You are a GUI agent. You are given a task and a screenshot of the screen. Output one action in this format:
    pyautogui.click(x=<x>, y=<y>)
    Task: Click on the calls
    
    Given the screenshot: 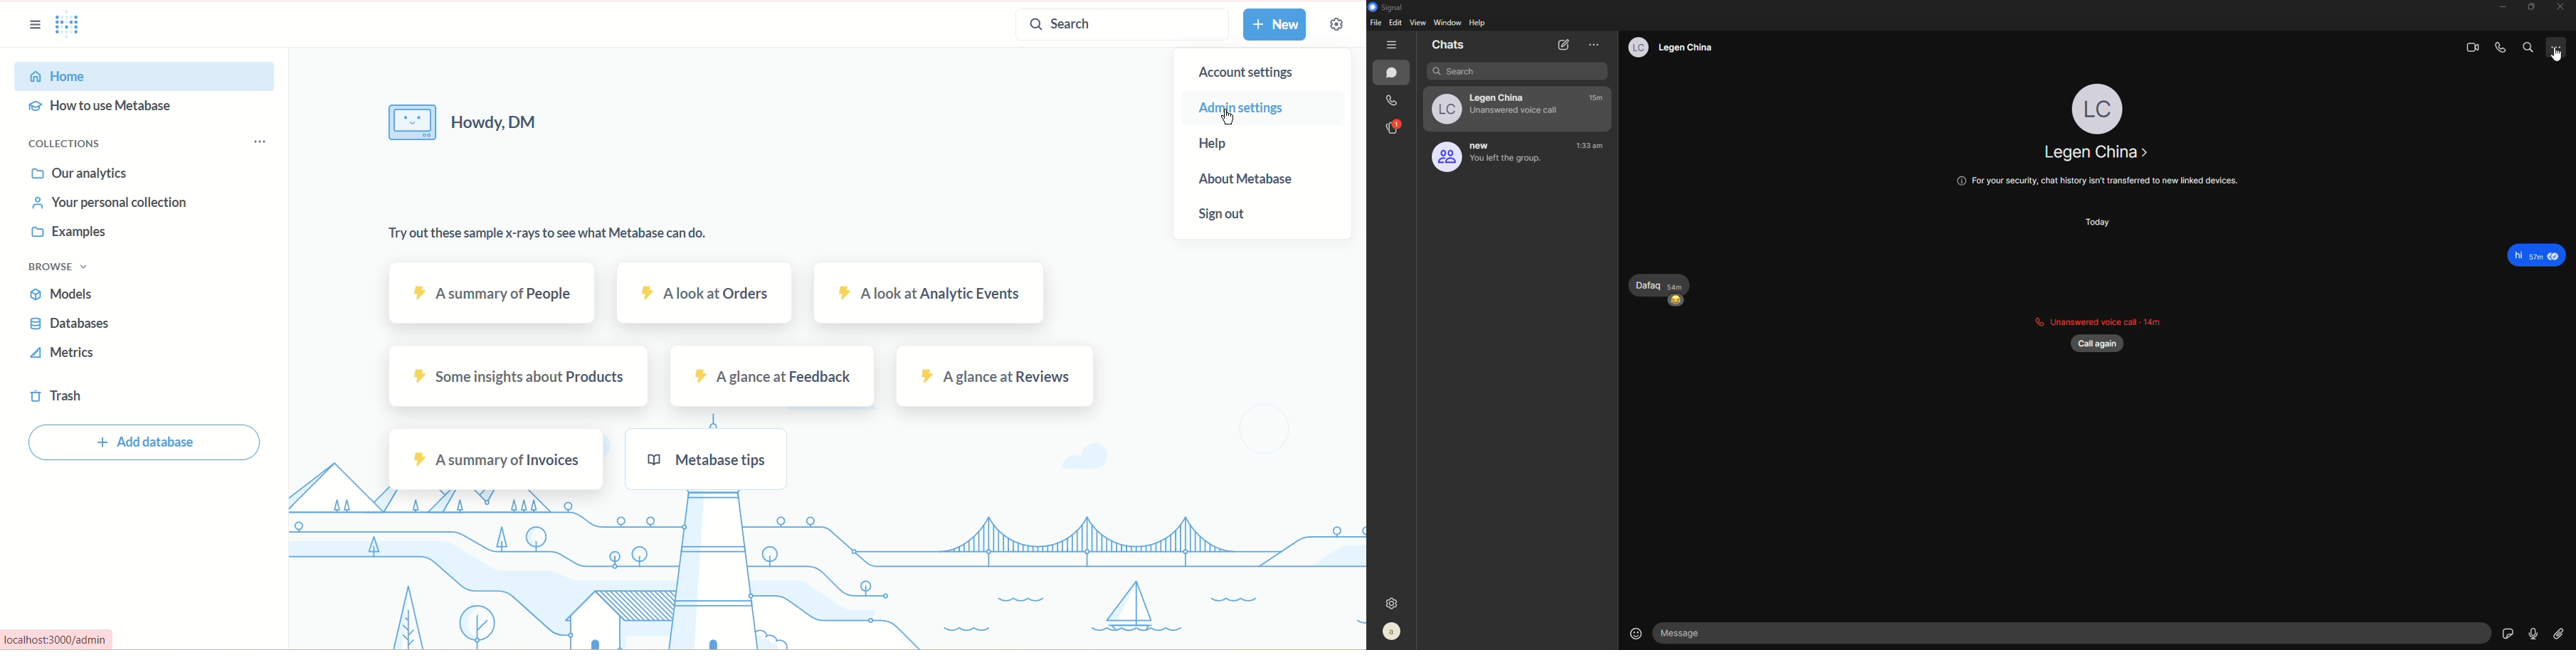 What is the action you would take?
    pyautogui.click(x=1393, y=100)
    